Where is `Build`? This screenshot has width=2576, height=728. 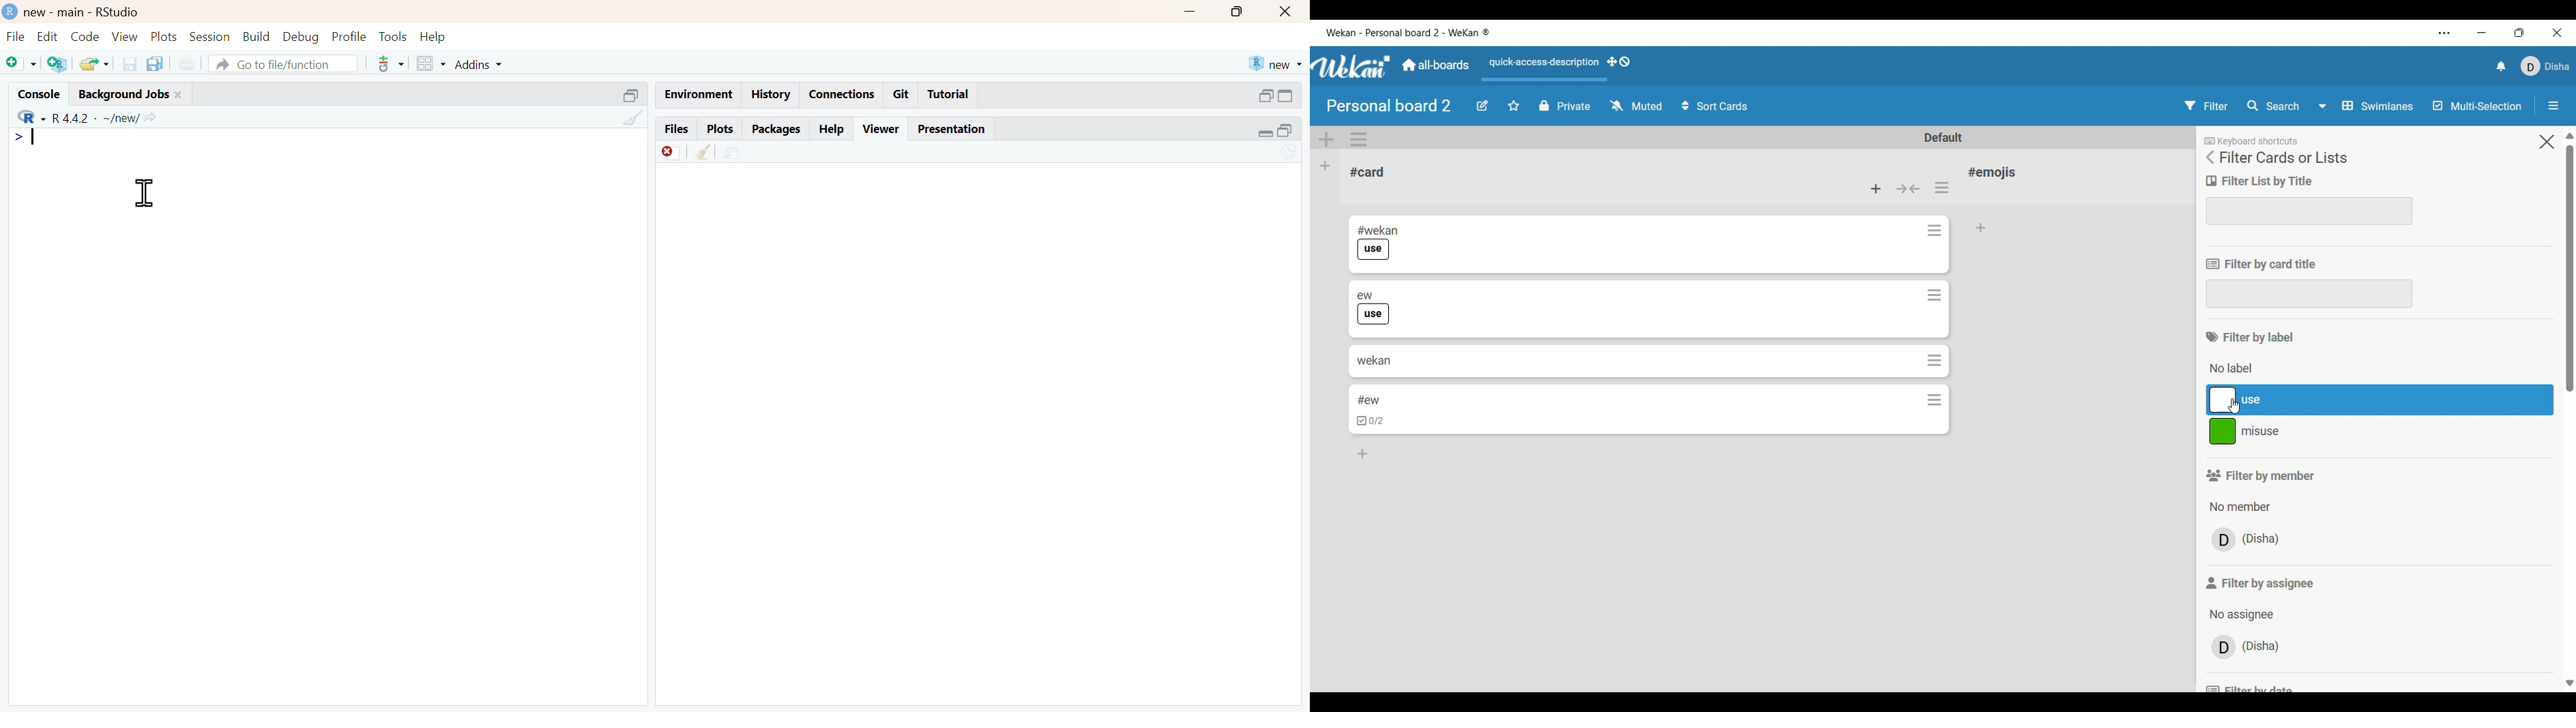 Build is located at coordinates (252, 35).